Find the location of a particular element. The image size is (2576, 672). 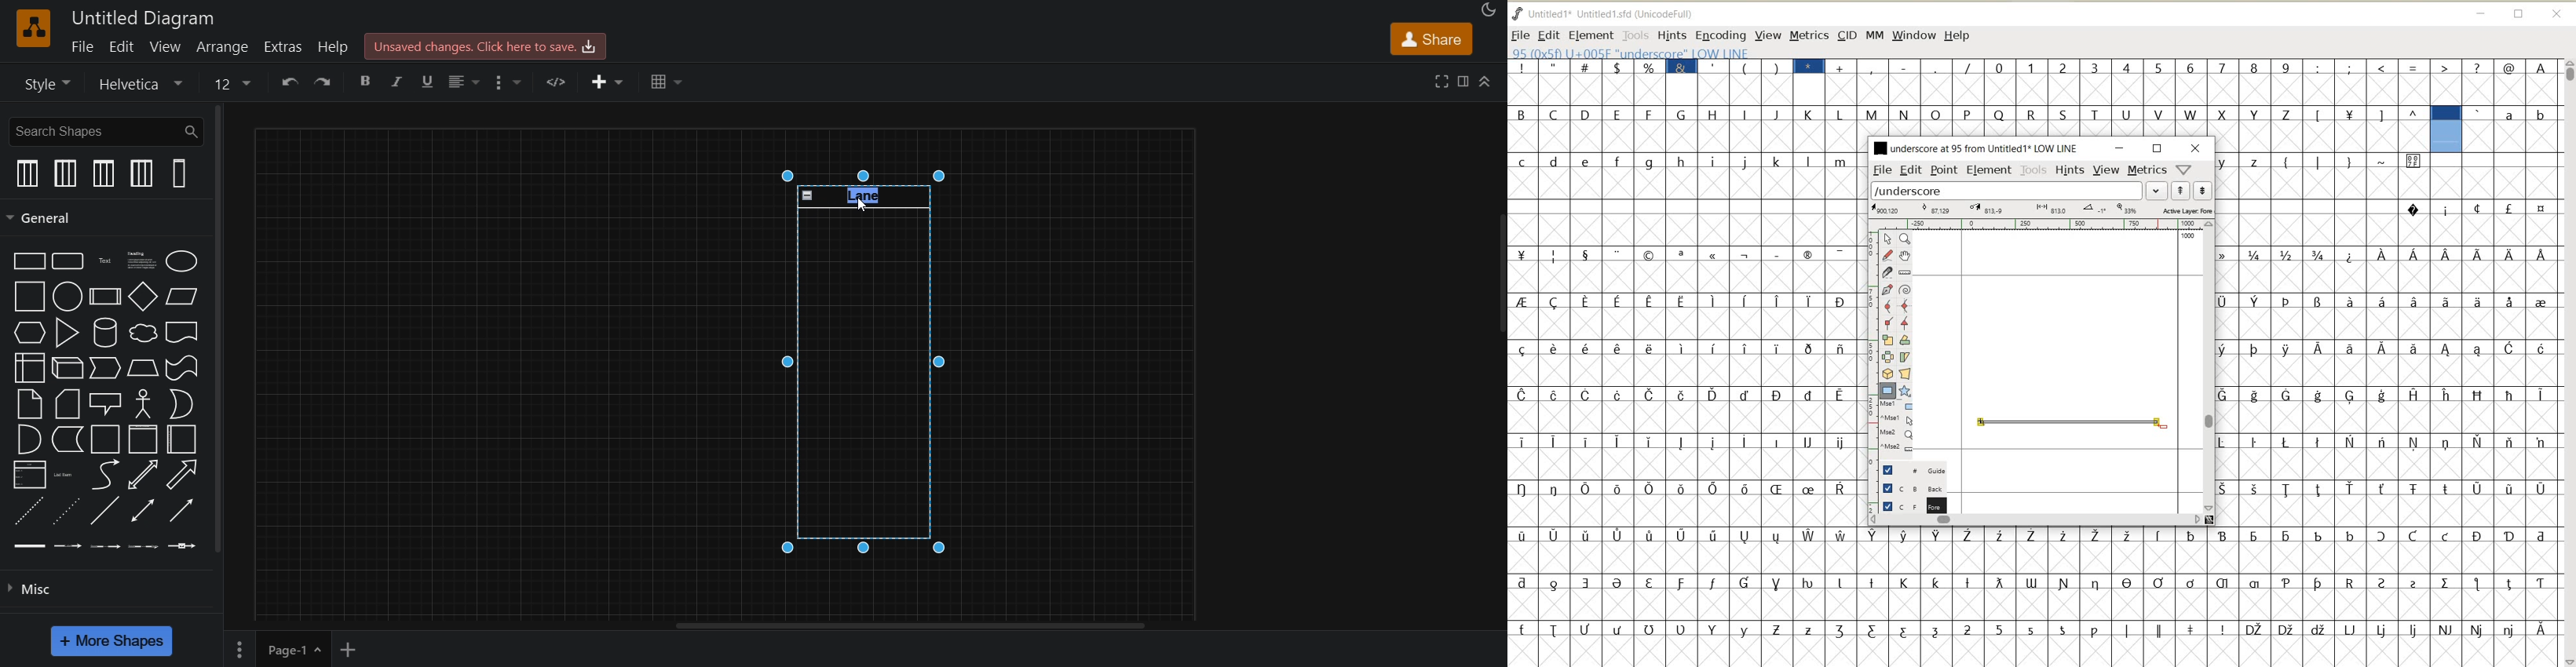

diamond is located at coordinates (143, 297).